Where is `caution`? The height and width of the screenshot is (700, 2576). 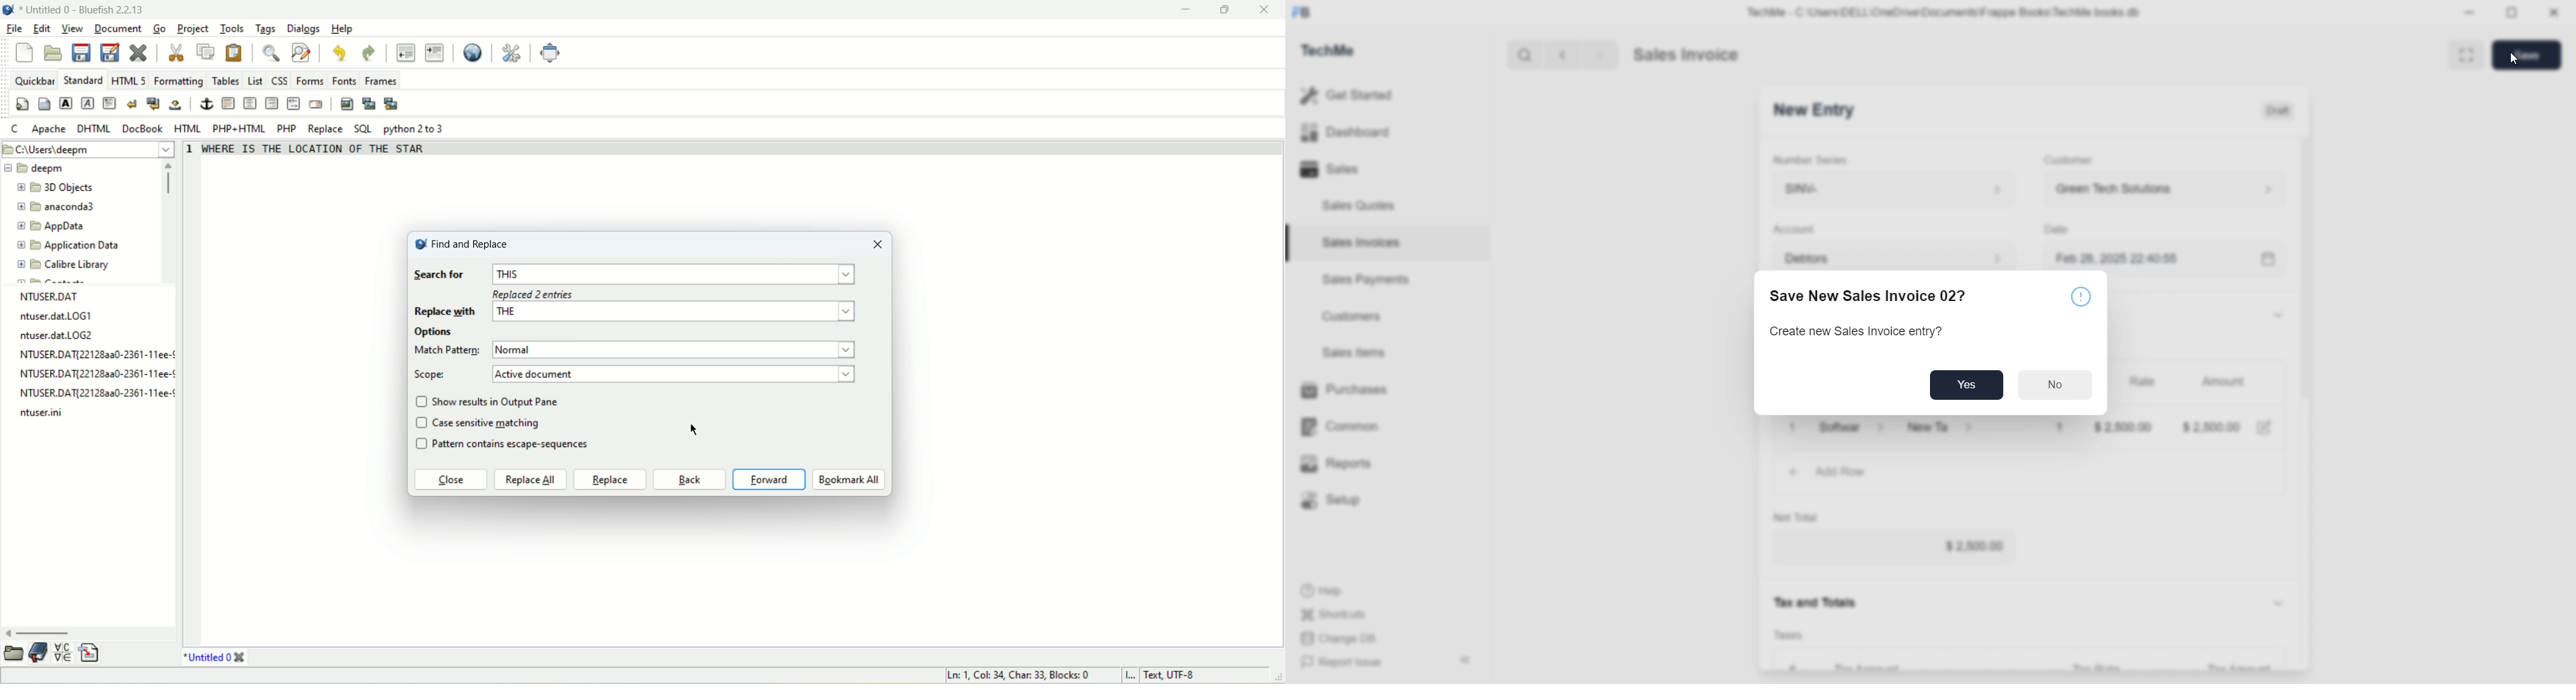
caution is located at coordinates (2082, 296).